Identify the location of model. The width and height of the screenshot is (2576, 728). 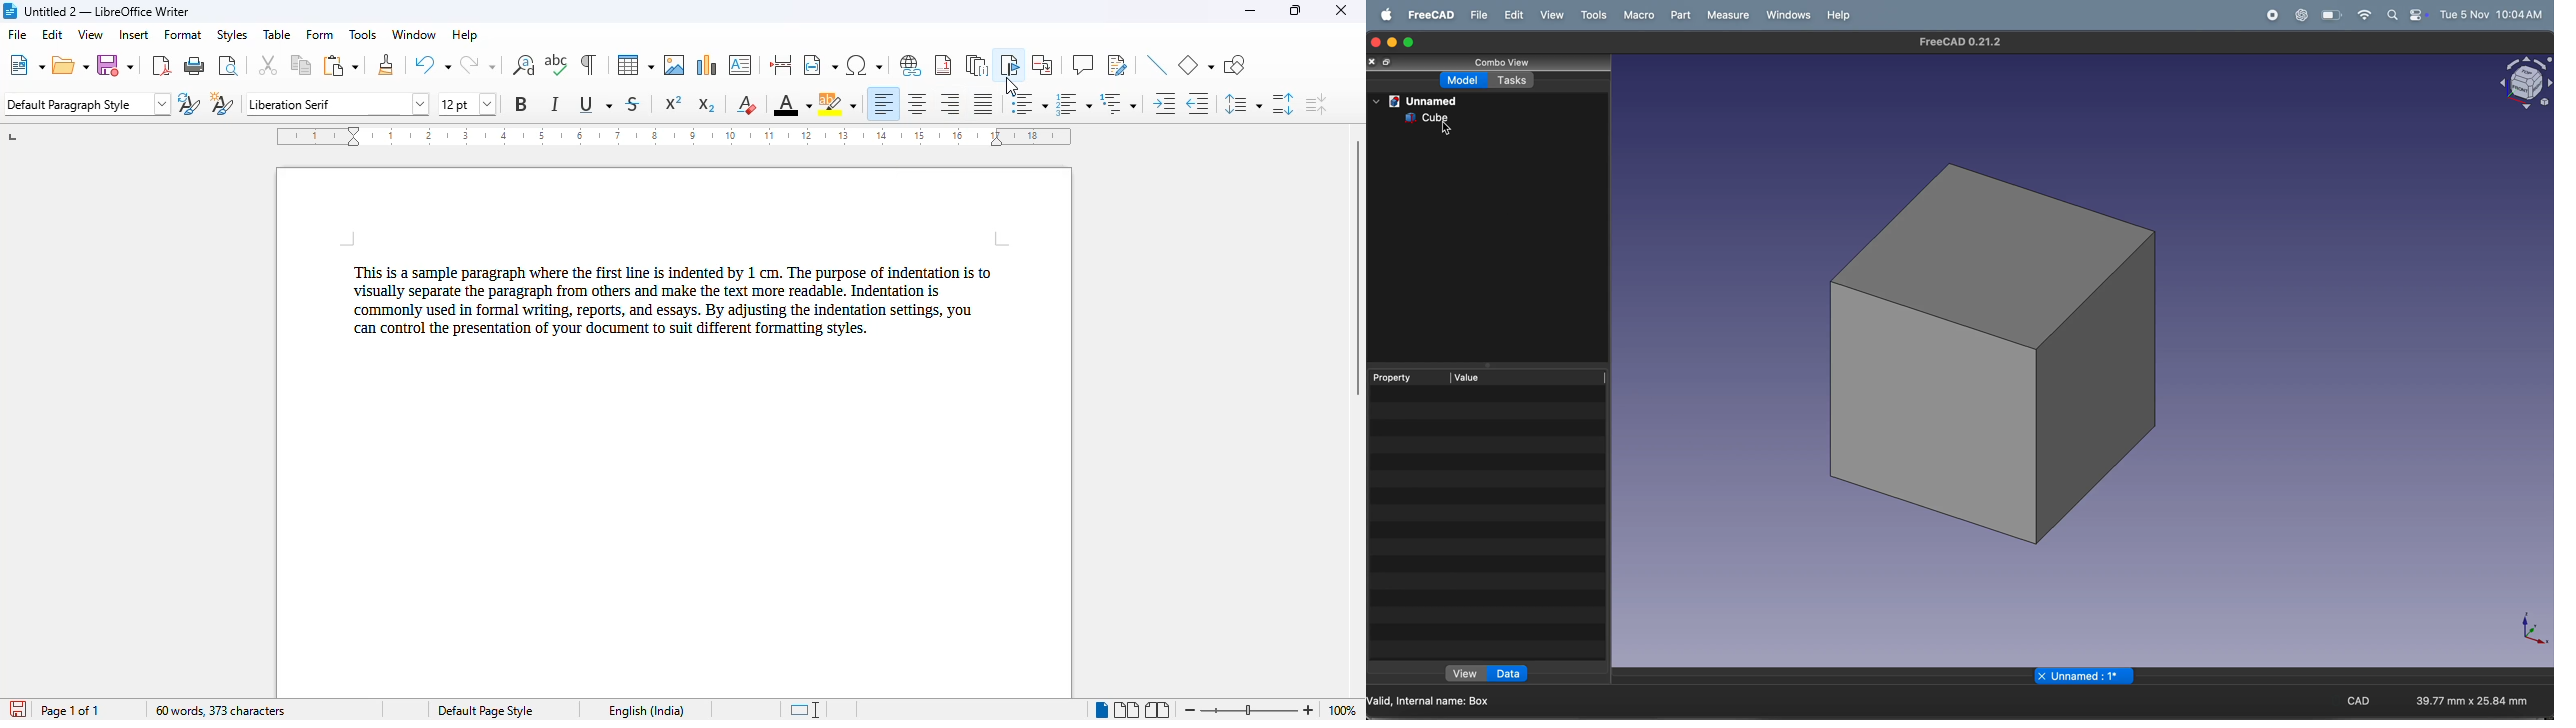
(1459, 80).